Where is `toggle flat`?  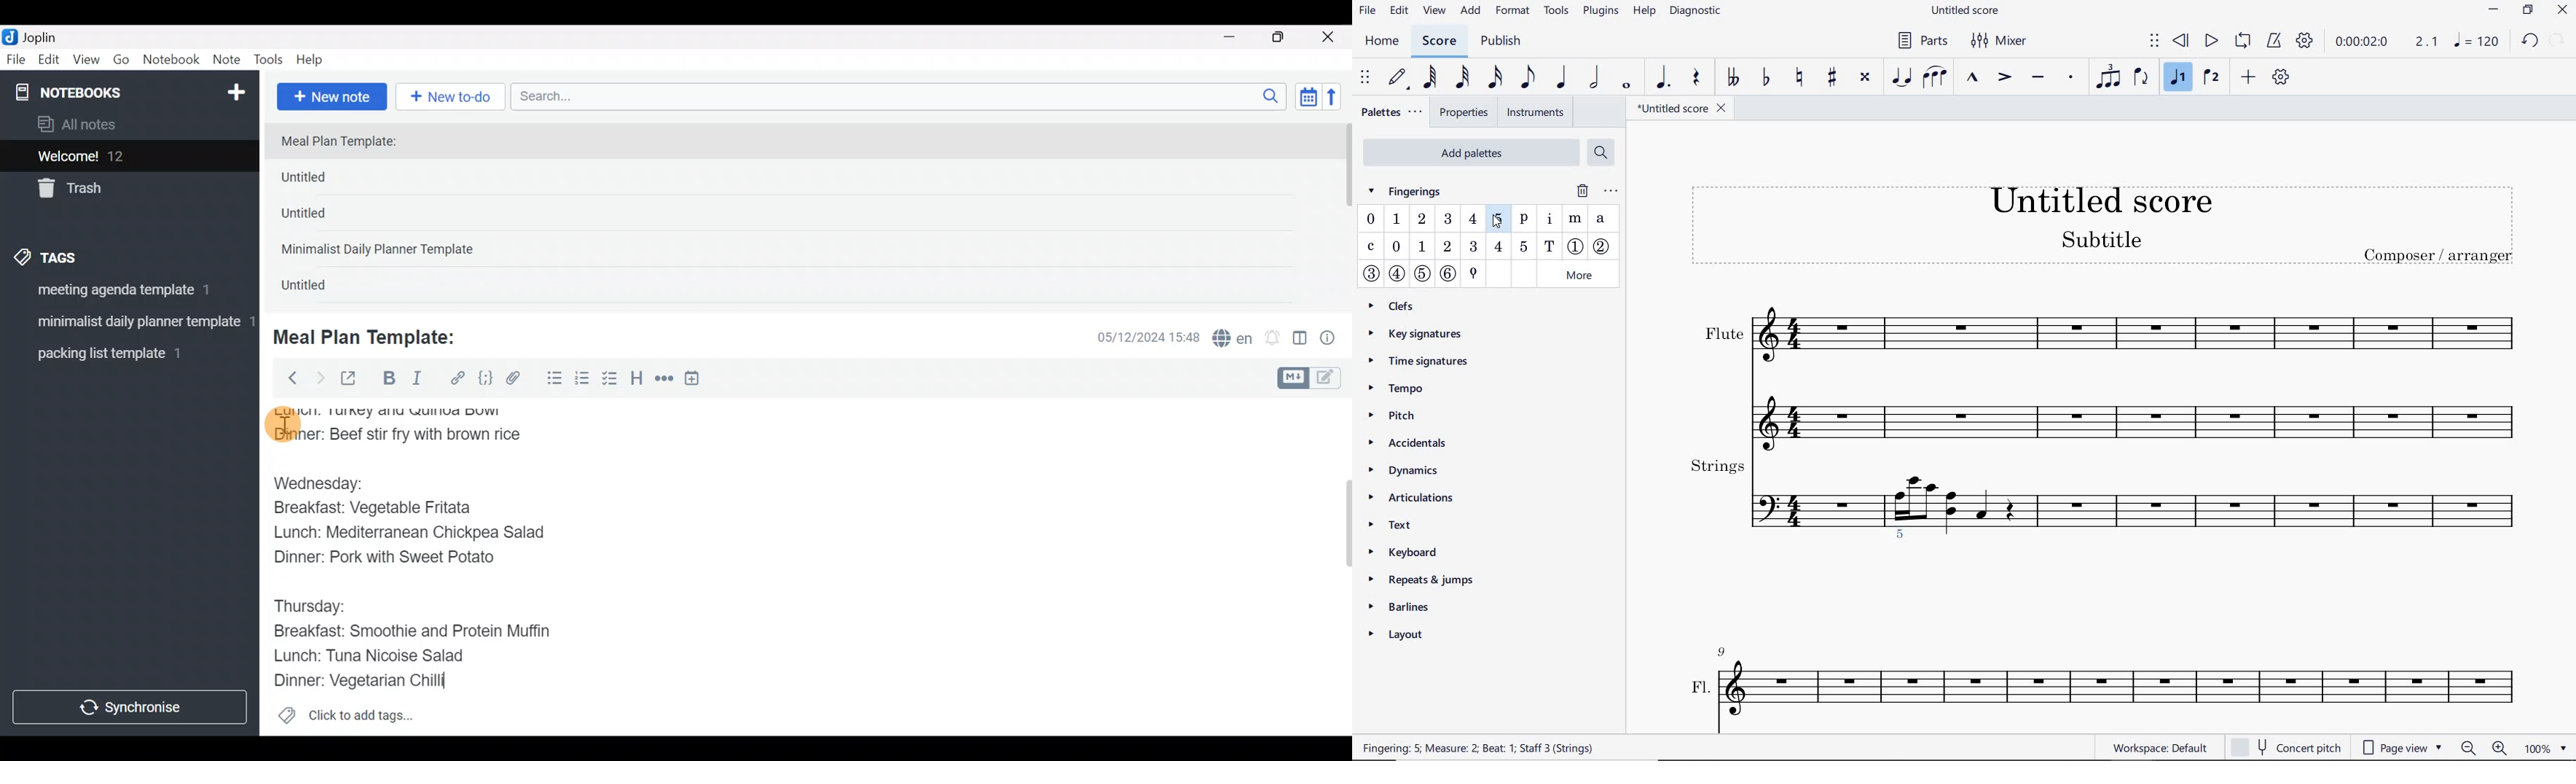
toggle flat is located at coordinates (1766, 78).